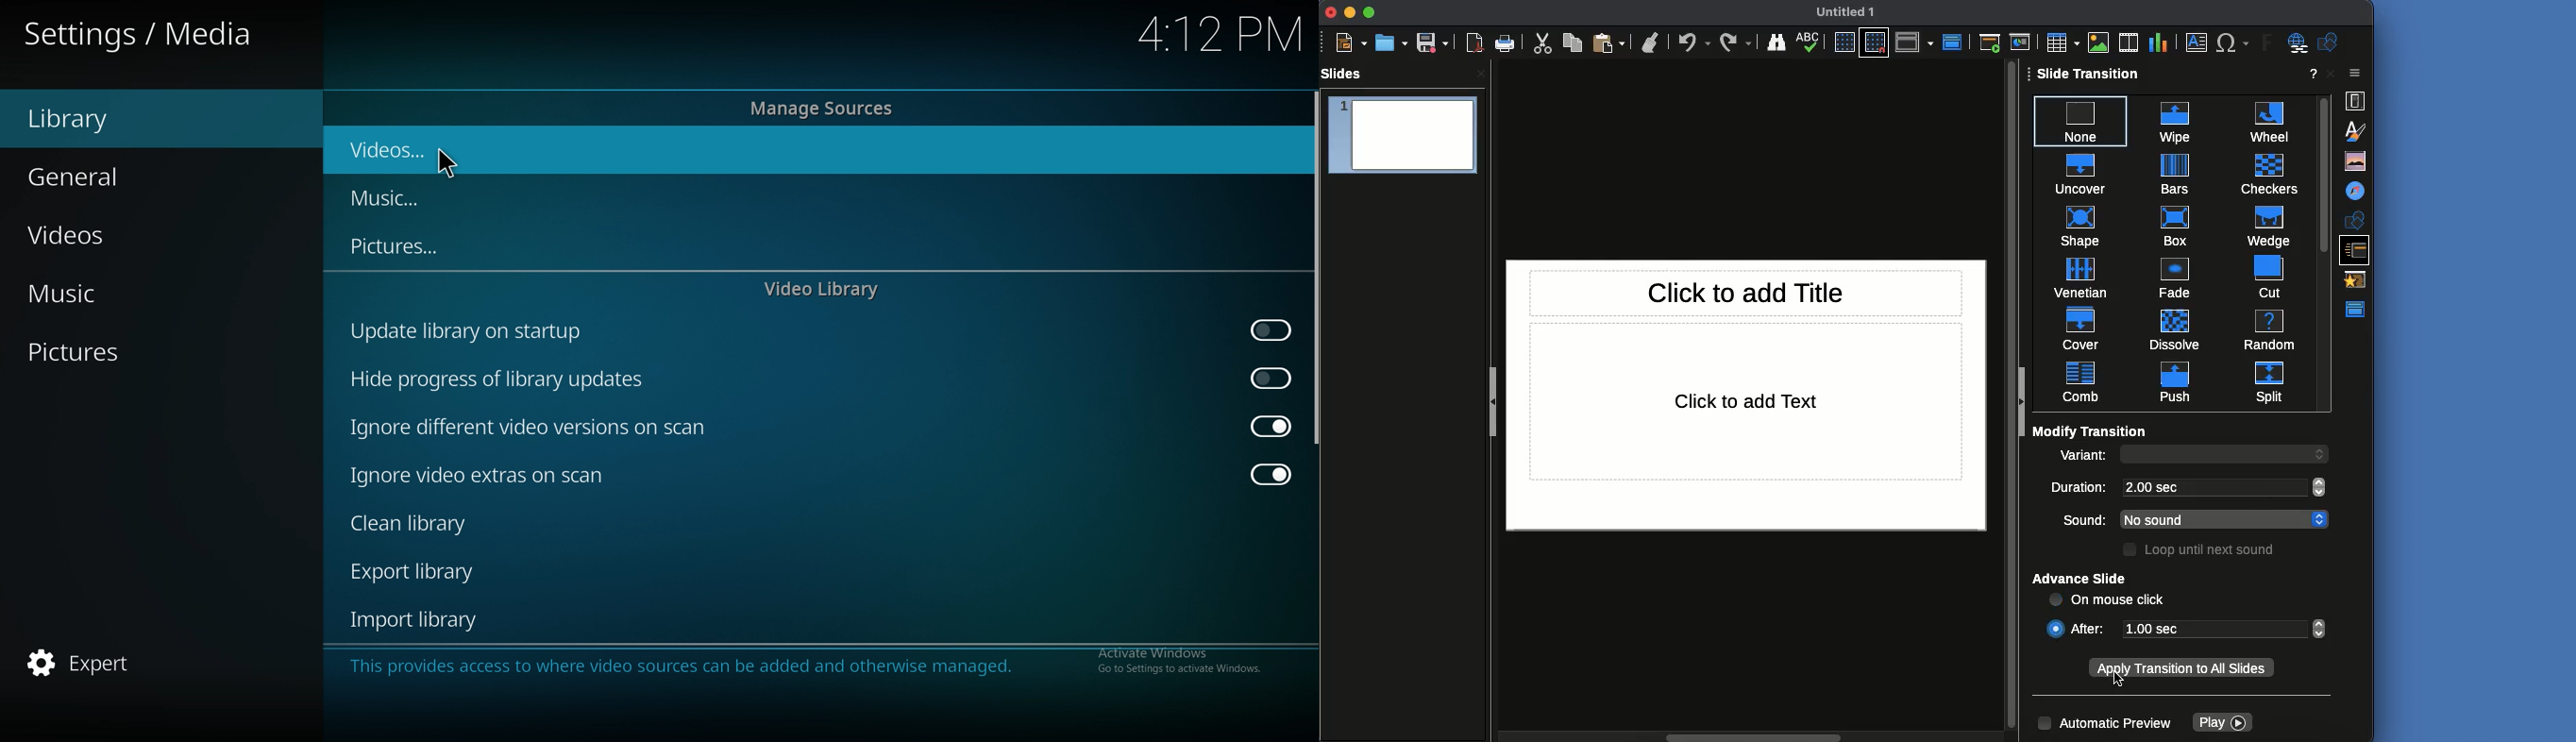 The width and height of the screenshot is (2576, 756). What do you see at coordinates (2081, 382) in the screenshot?
I see `comb` at bounding box center [2081, 382].